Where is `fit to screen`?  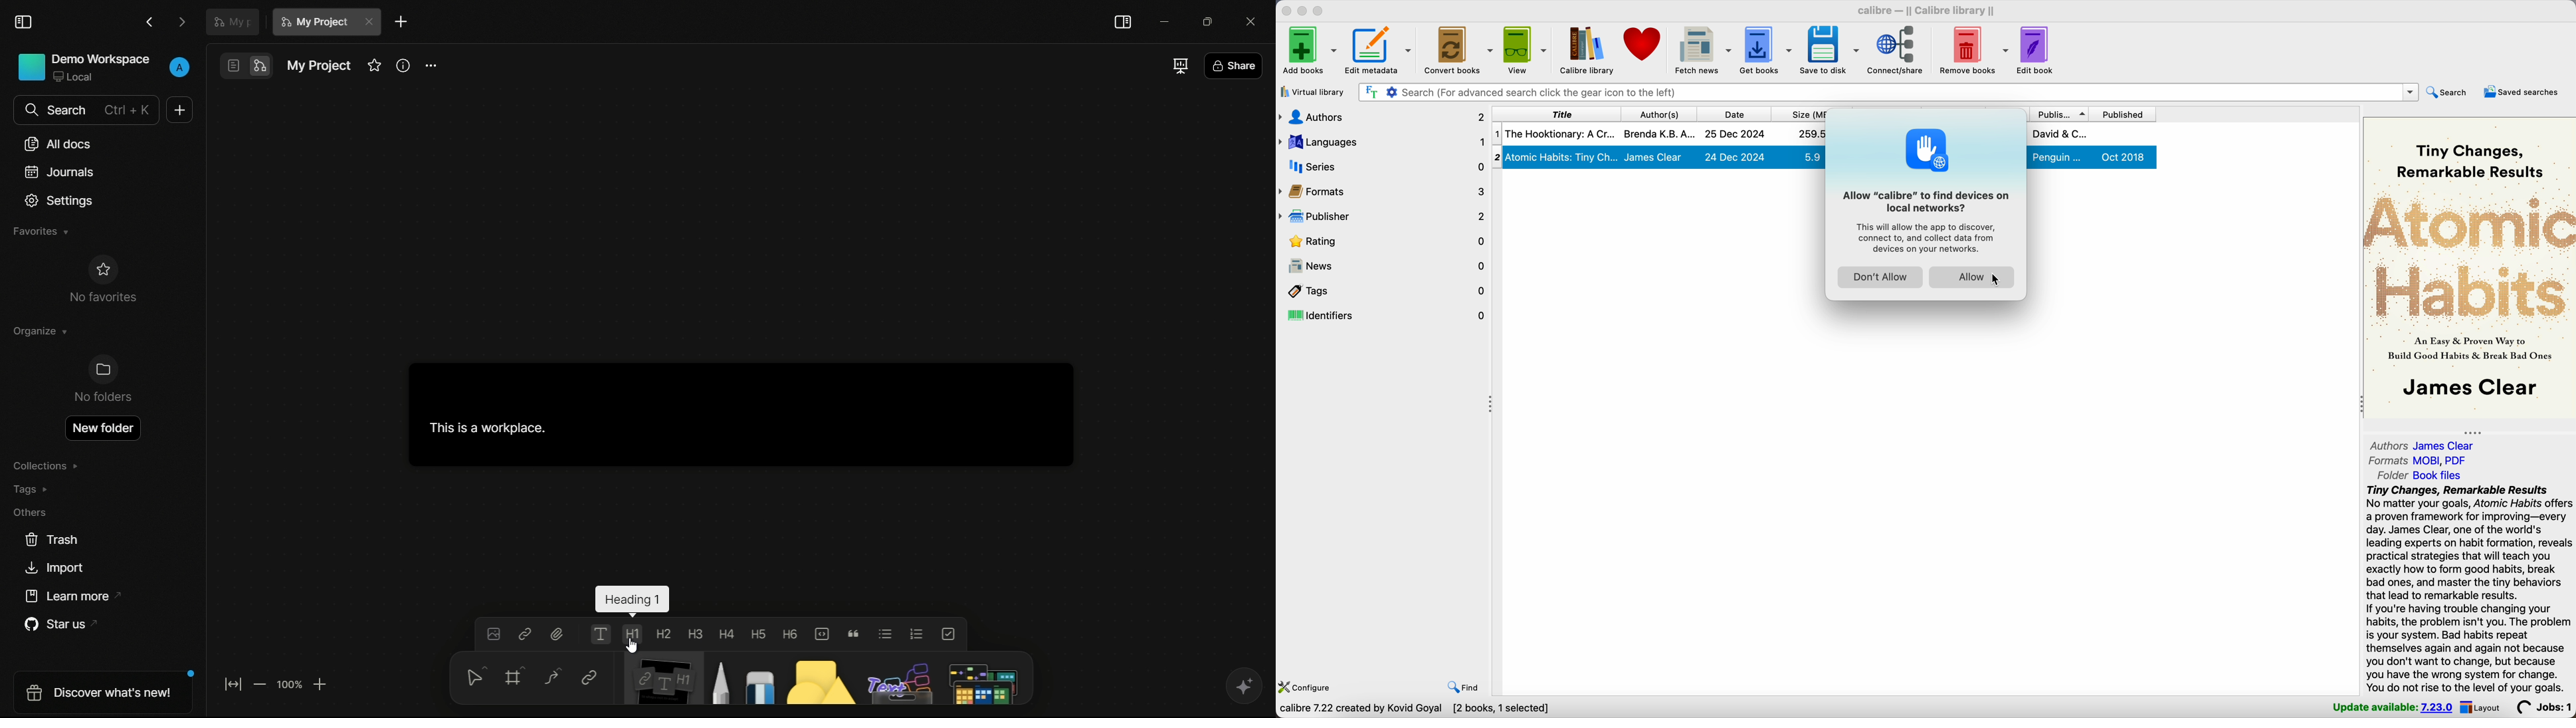 fit to screen is located at coordinates (233, 683).